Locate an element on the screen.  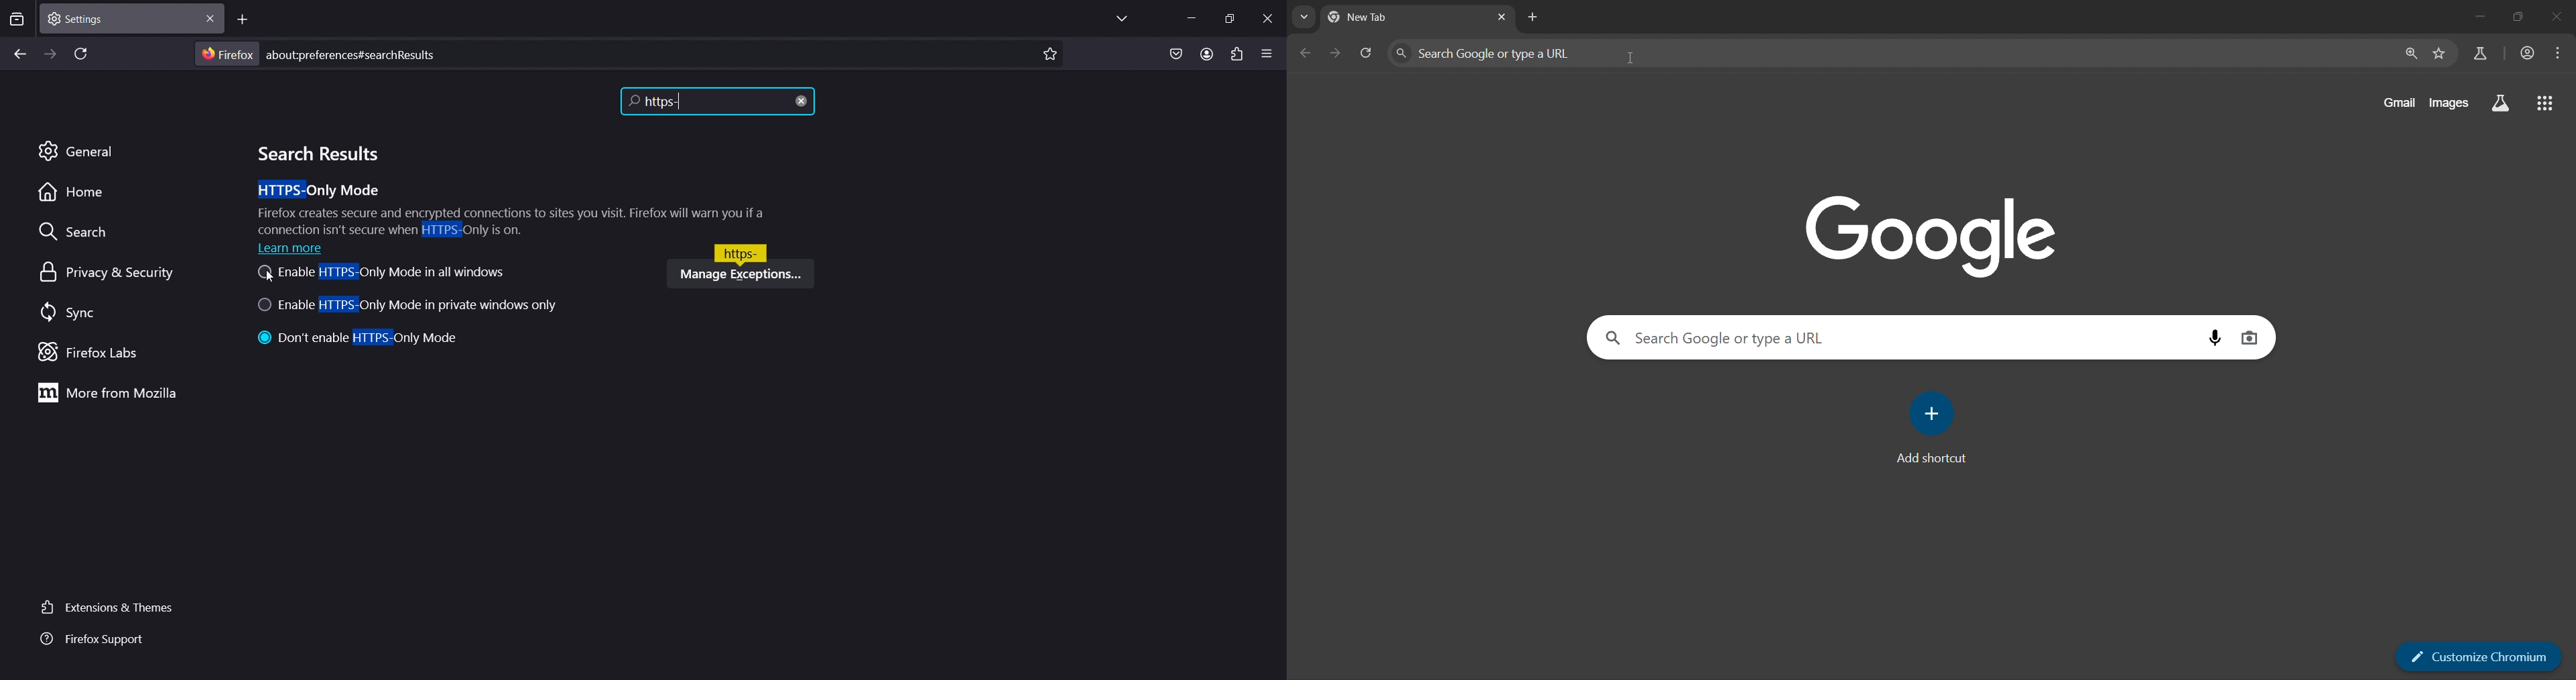
Don't enable HTTPS-Only Mode is located at coordinates (361, 339).